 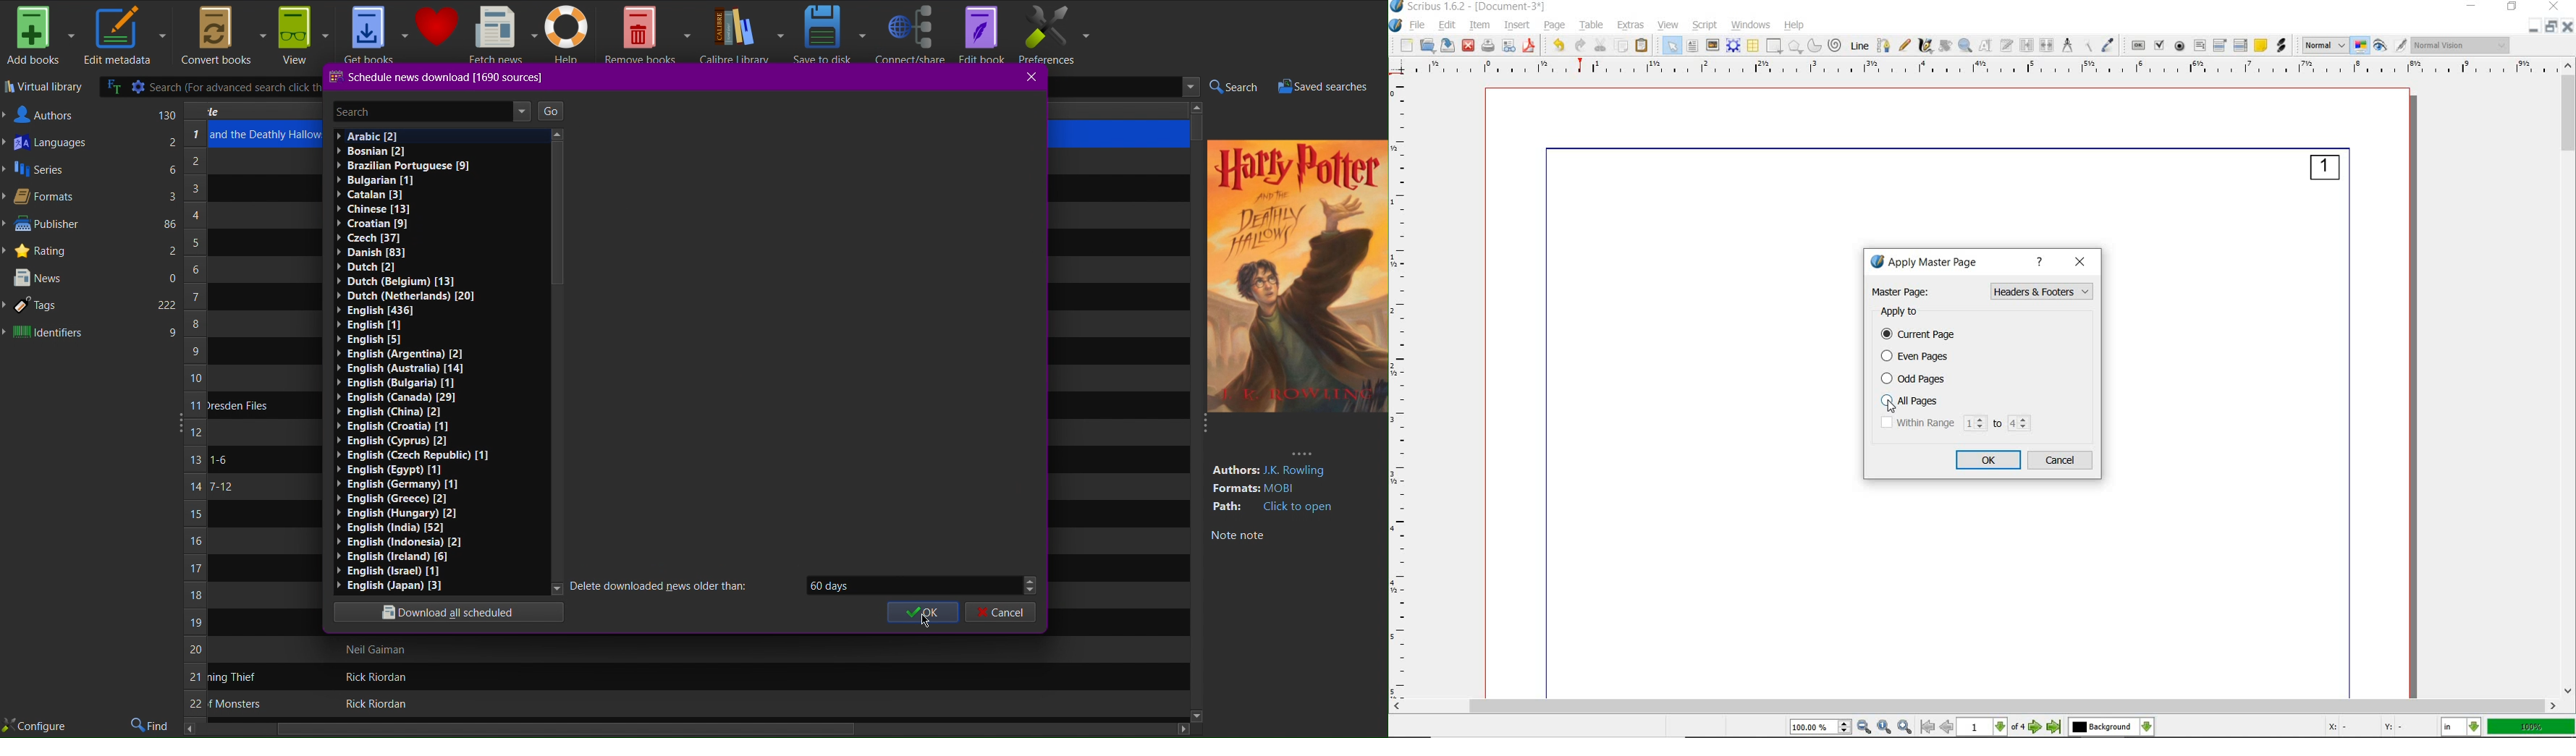 What do you see at coordinates (2062, 461) in the screenshot?
I see `cancel` at bounding box center [2062, 461].